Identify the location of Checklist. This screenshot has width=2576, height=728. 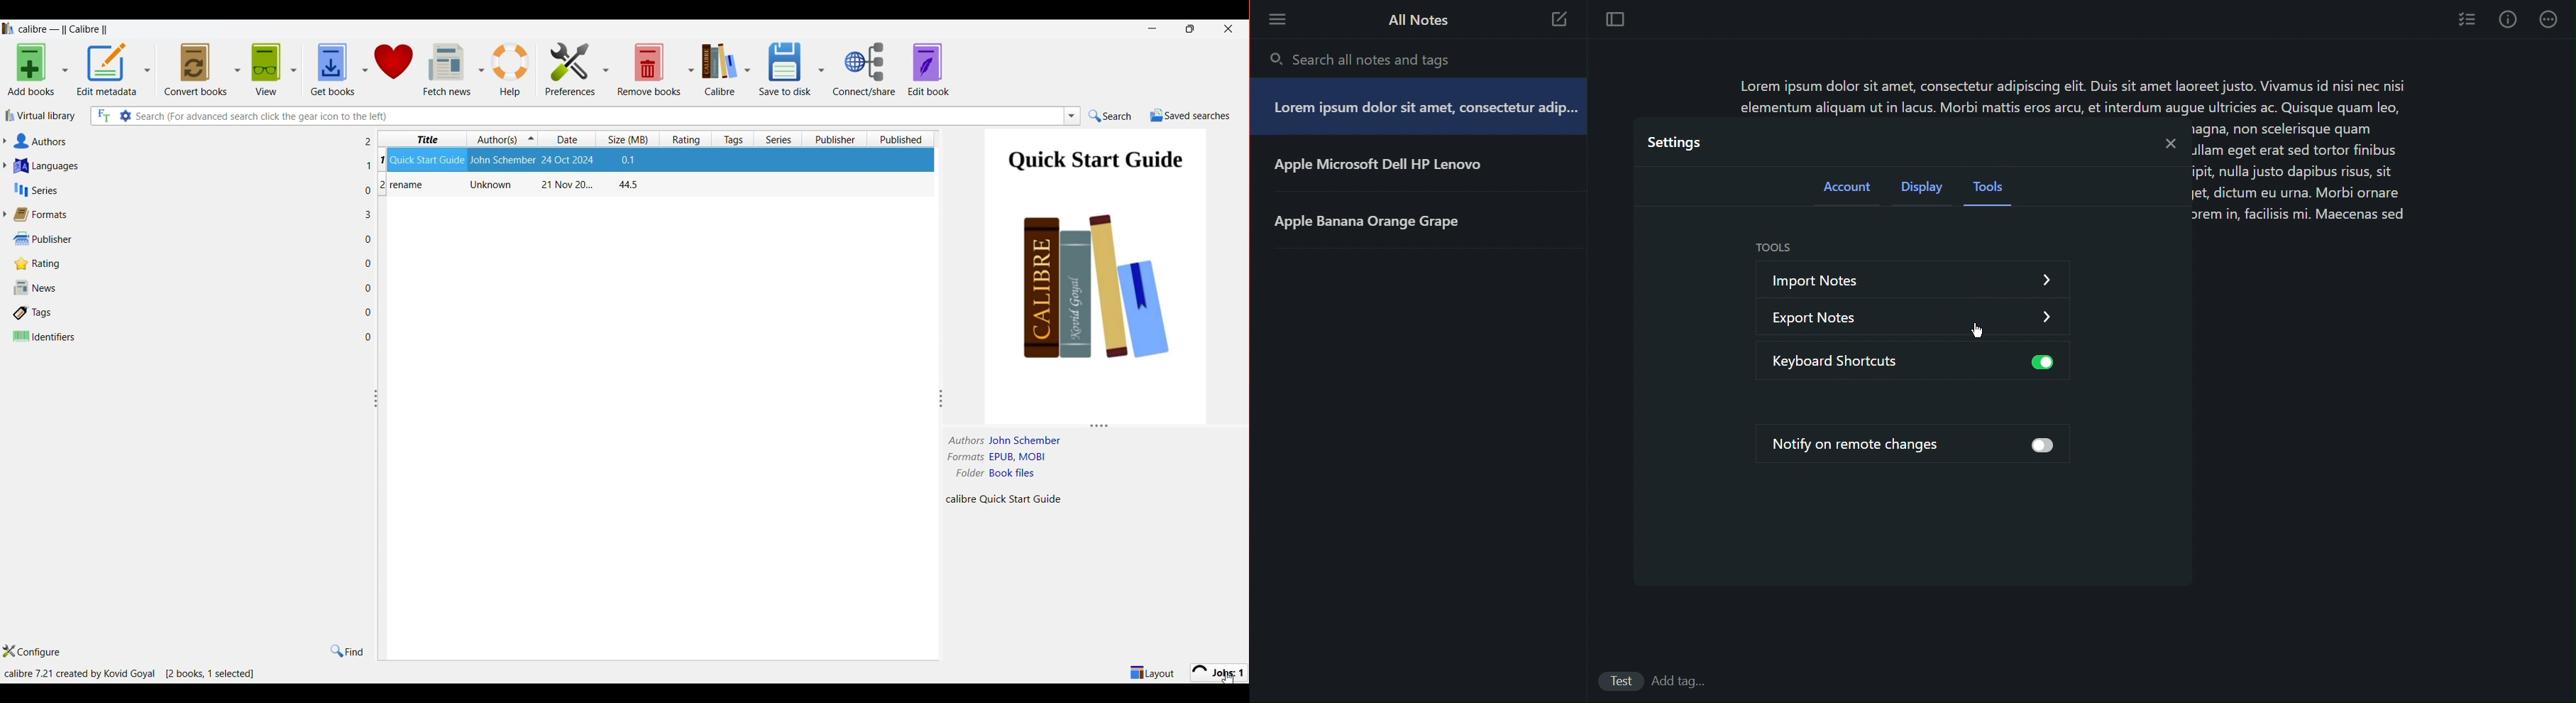
(2465, 21).